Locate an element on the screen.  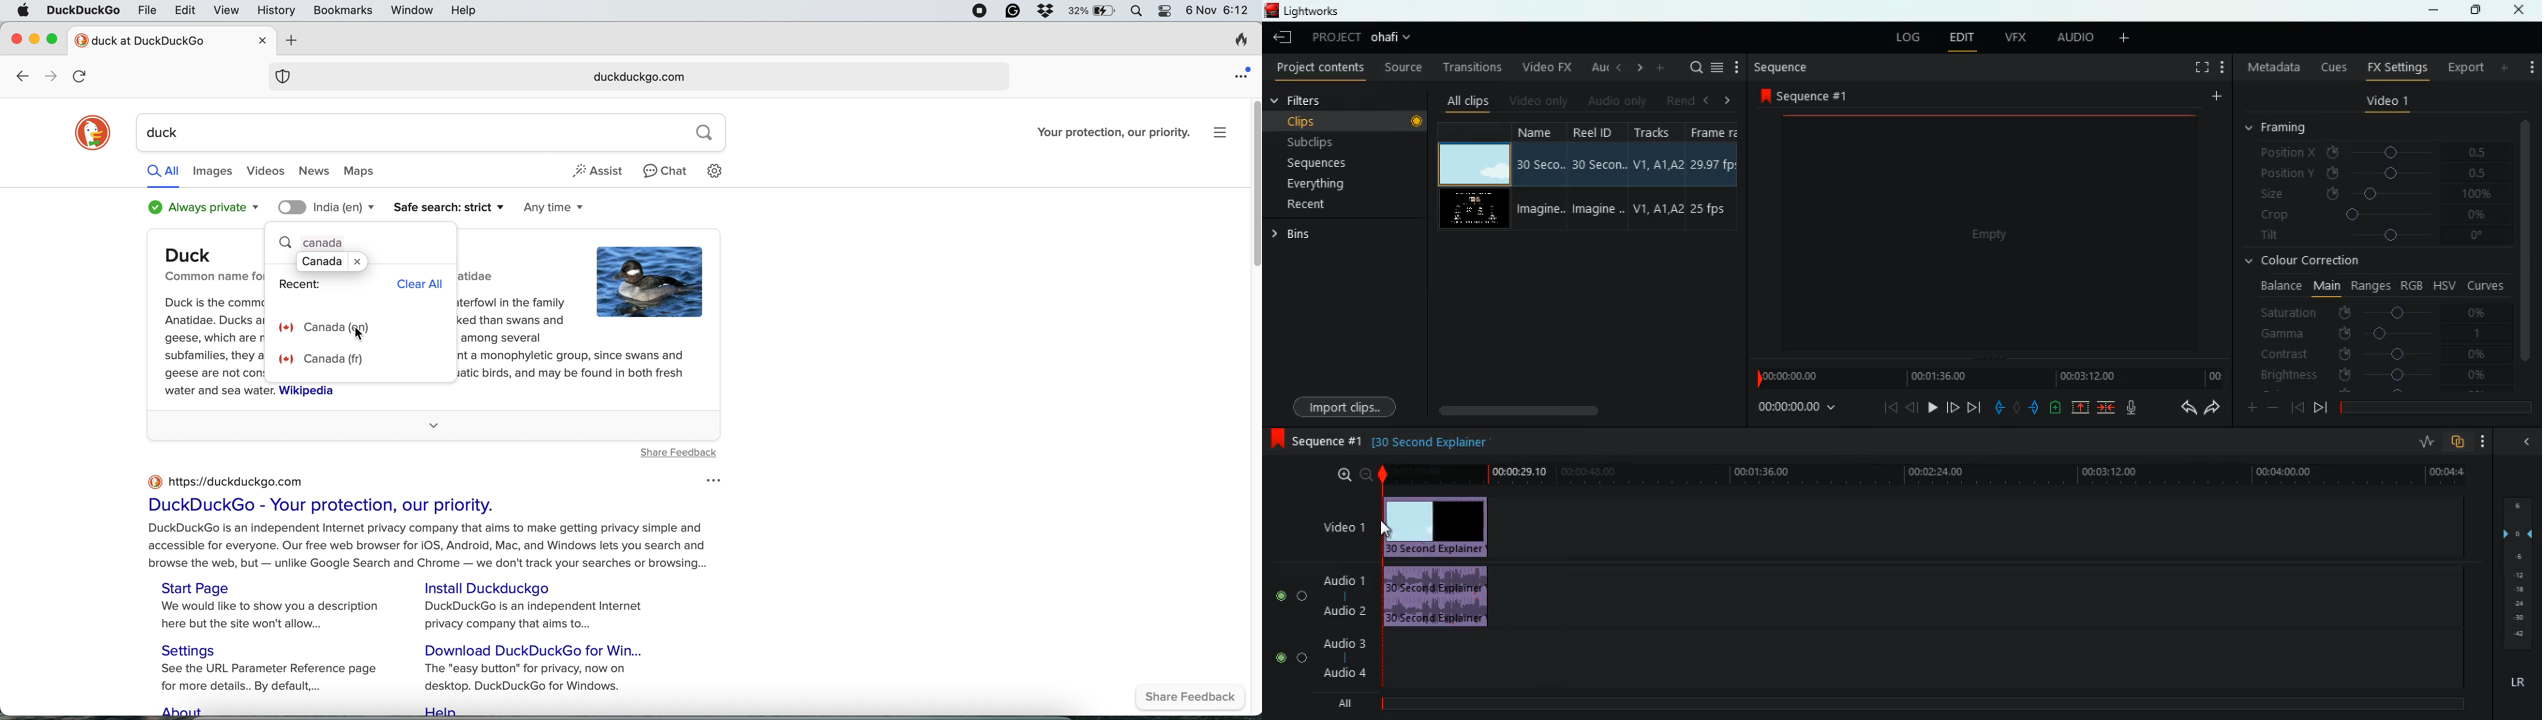
video is located at coordinates (1983, 233).